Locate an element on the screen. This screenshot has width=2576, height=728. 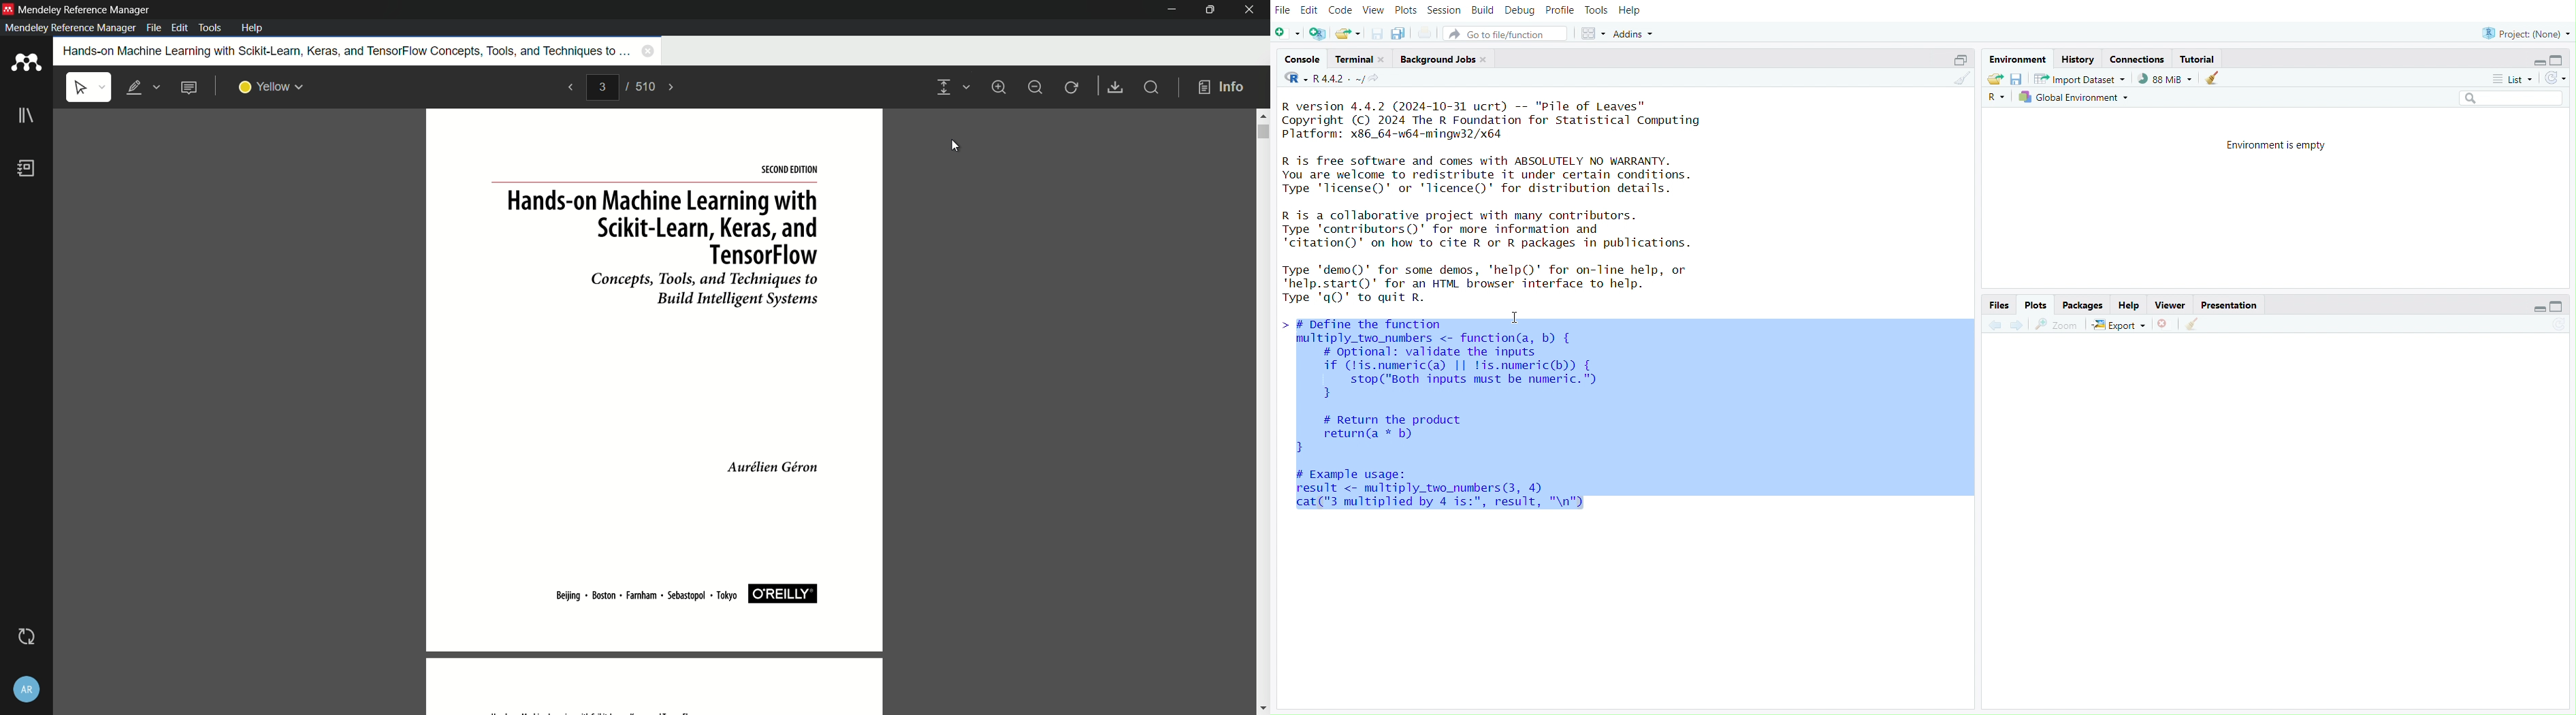
Viewer is located at coordinates (2170, 306).